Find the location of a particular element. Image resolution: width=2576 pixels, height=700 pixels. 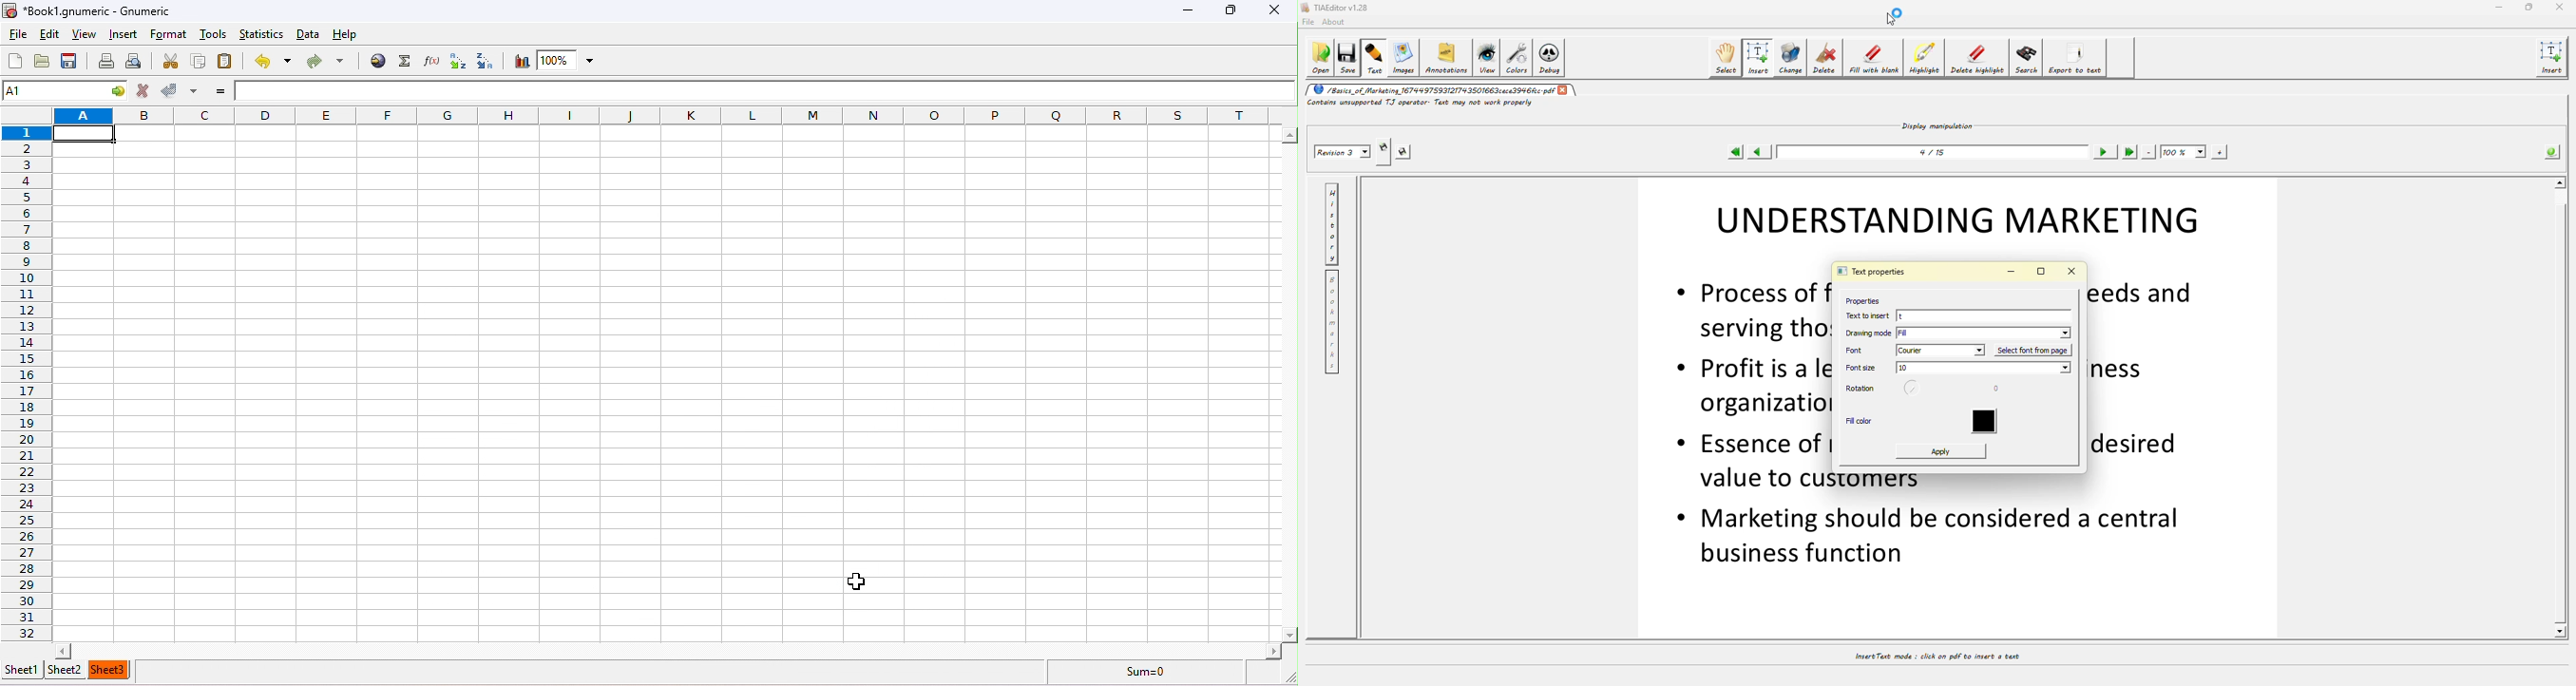

create a new workbook is located at coordinates (14, 61).